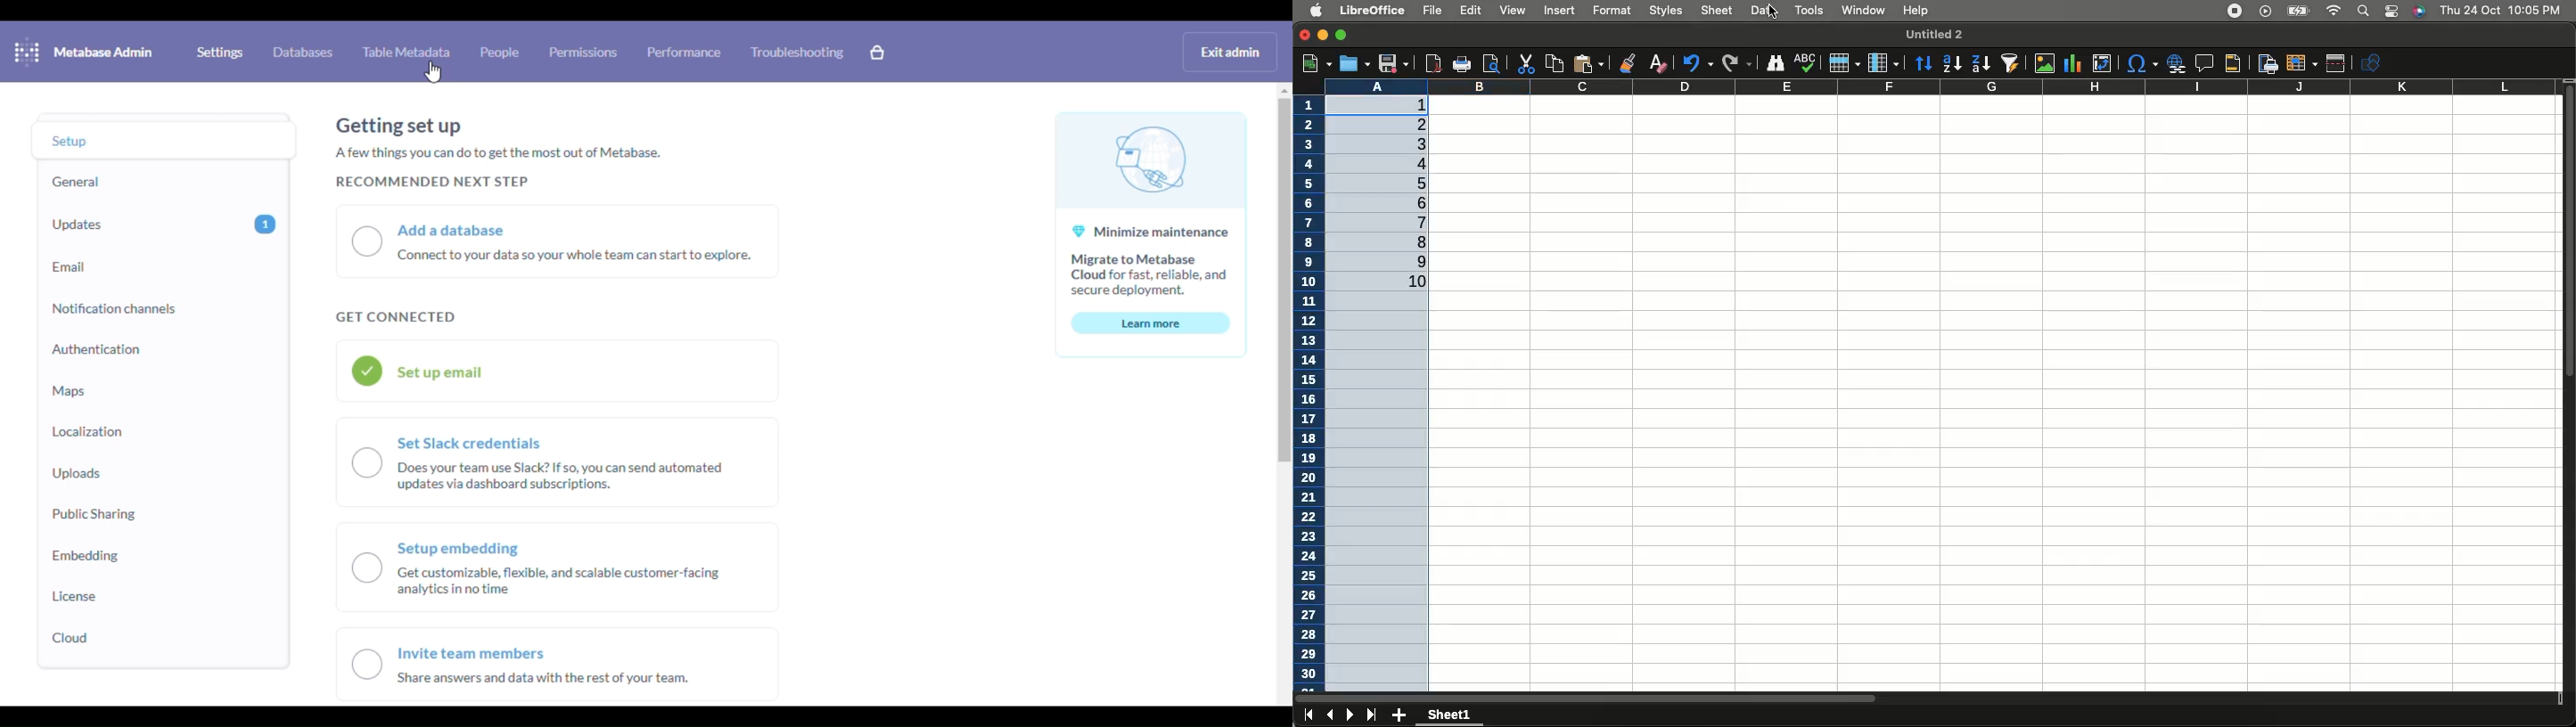 This screenshot has width=2576, height=728. What do you see at coordinates (1399, 715) in the screenshot?
I see `Add new sheet` at bounding box center [1399, 715].